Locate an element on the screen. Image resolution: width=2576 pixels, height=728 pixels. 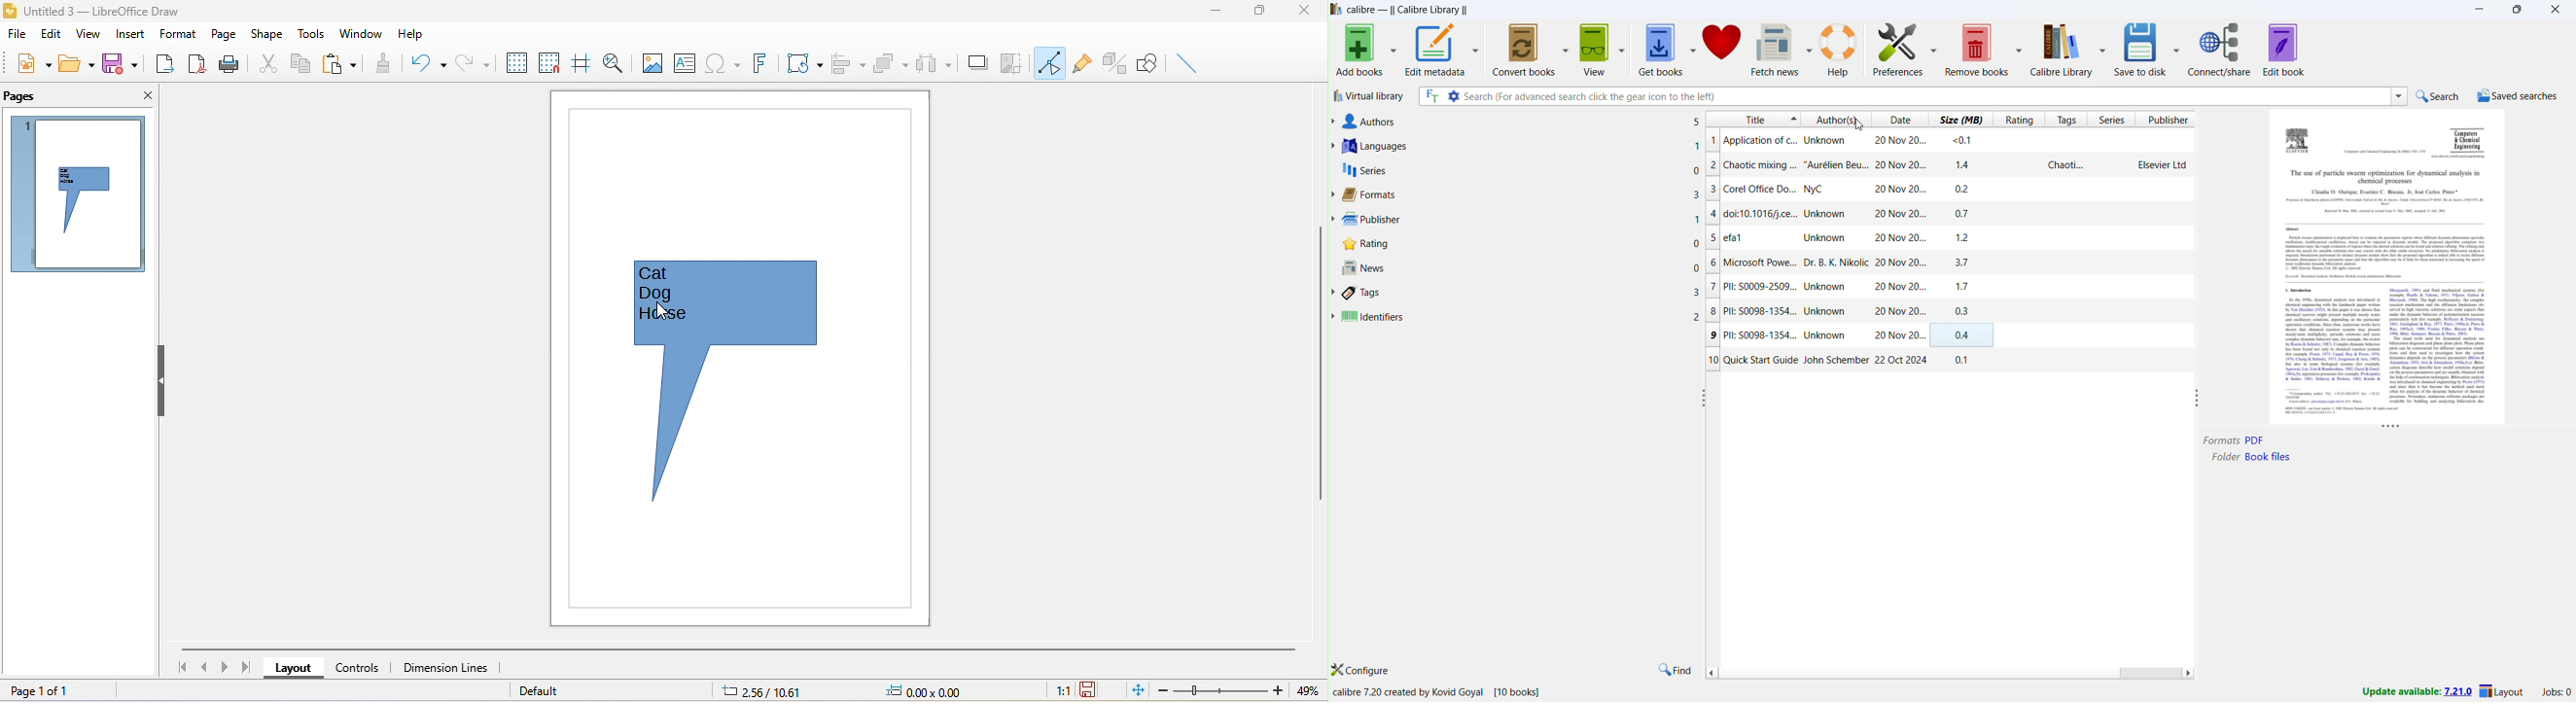
6 is located at coordinates (1712, 263).